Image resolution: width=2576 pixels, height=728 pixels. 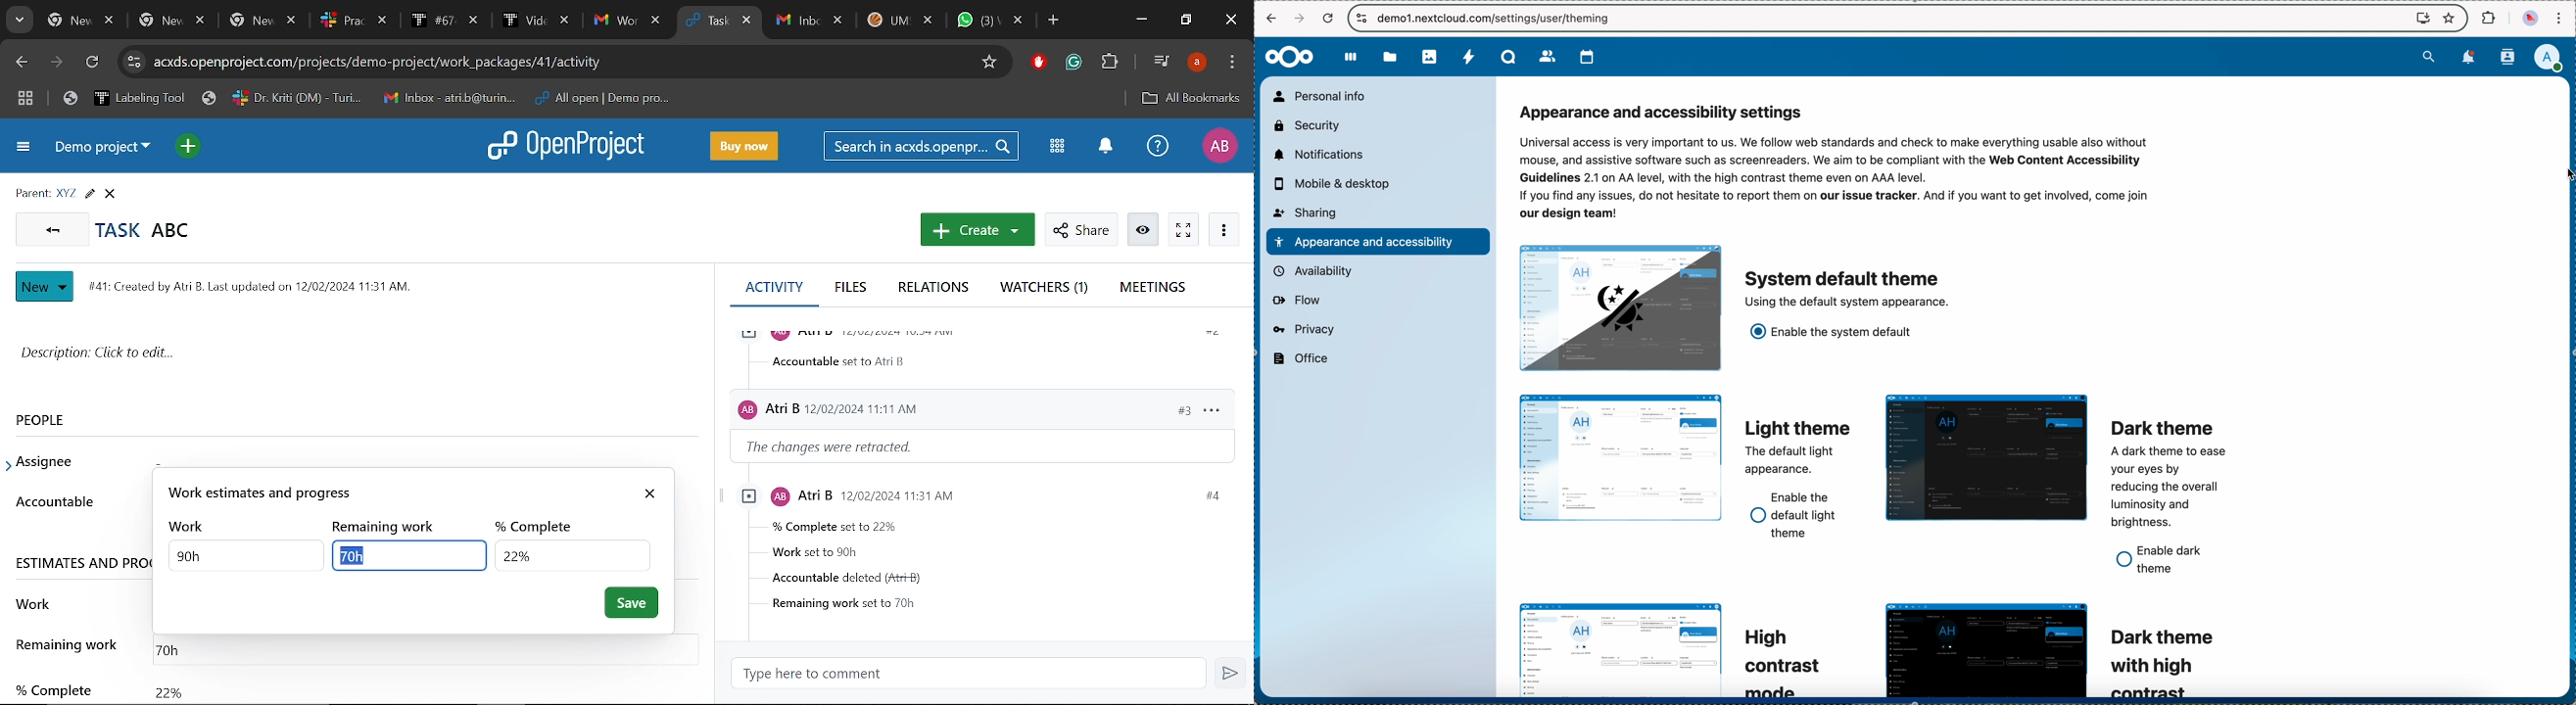 What do you see at coordinates (1307, 213) in the screenshot?
I see `sharing` at bounding box center [1307, 213].